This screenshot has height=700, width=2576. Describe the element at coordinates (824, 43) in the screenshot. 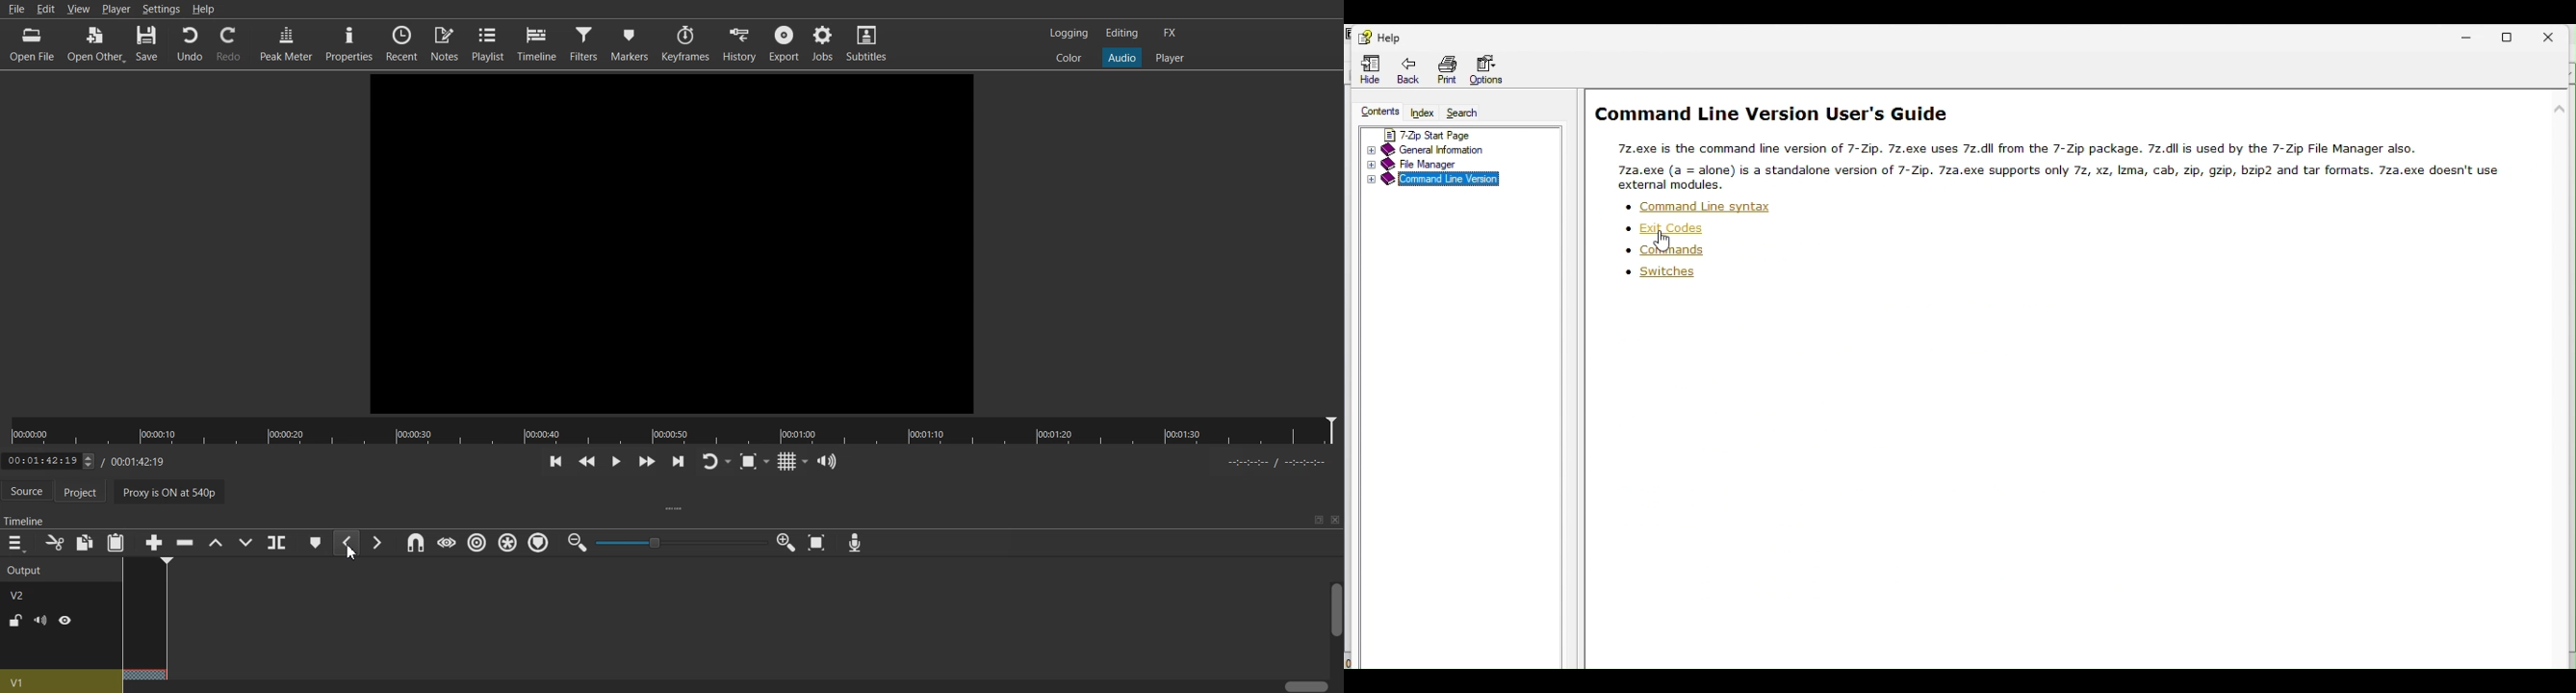

I see `Jobs` at that location.